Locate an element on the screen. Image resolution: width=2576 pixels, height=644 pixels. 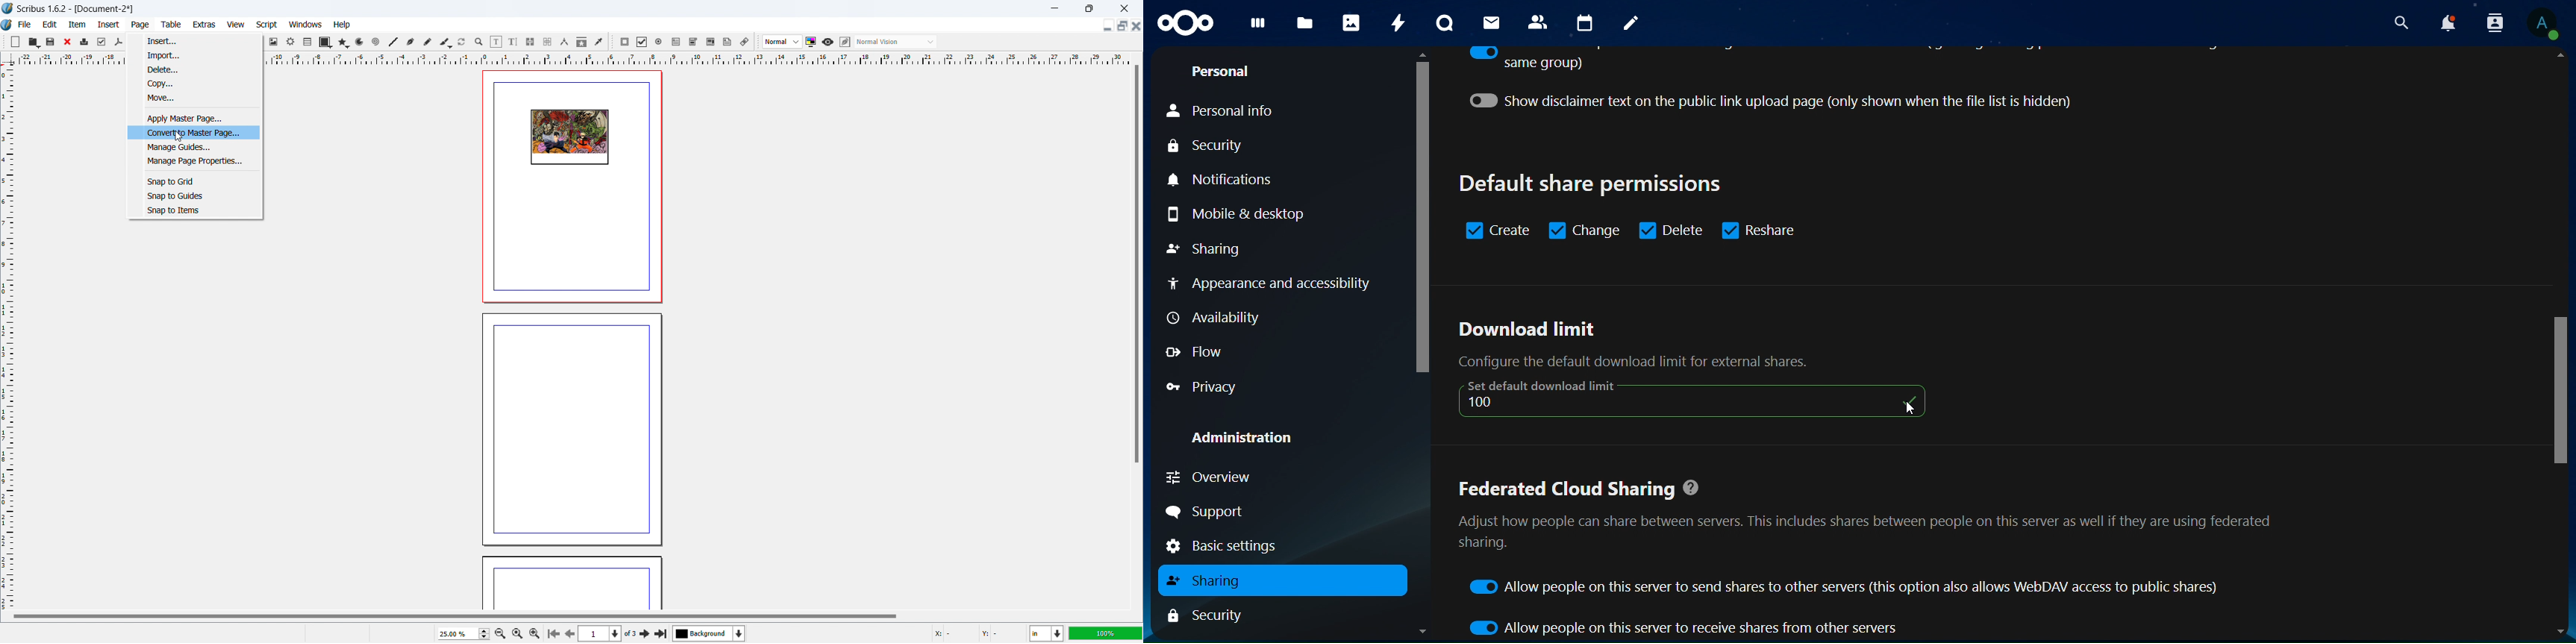
preflight checkbox is located at coordinates (102, 42).